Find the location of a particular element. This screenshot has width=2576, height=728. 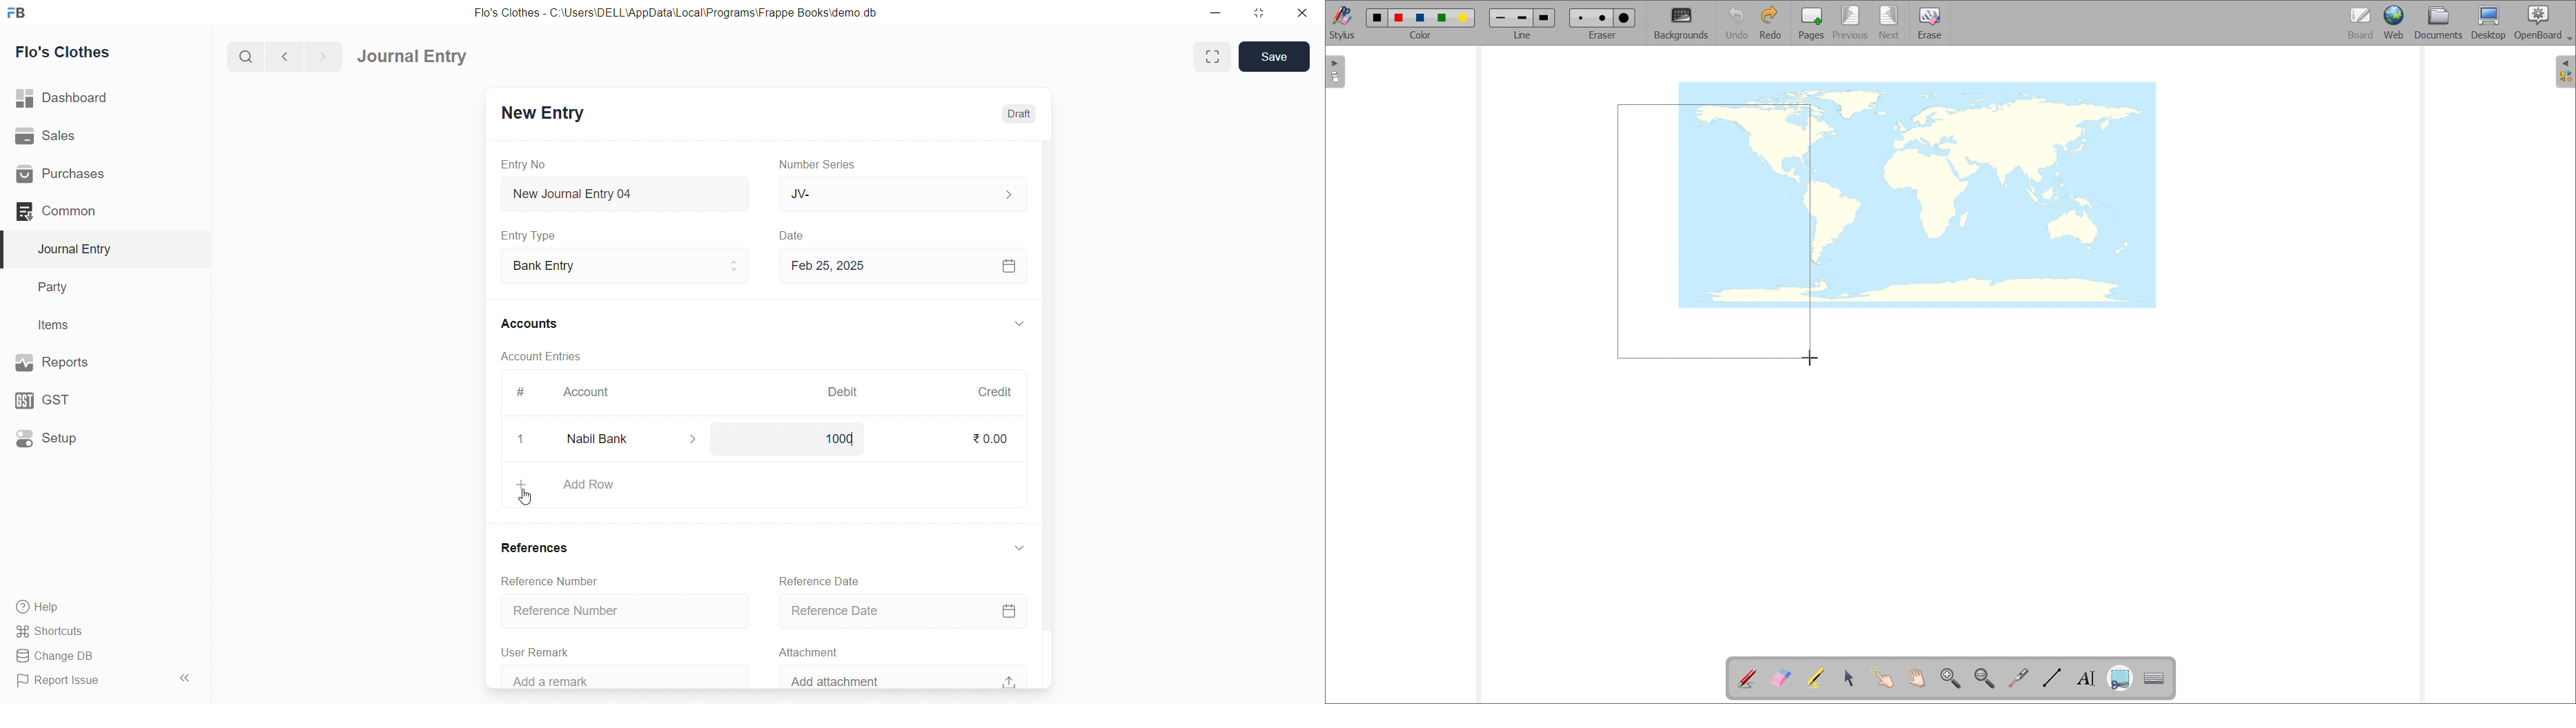

Setup is located at coordinates (97, 437).